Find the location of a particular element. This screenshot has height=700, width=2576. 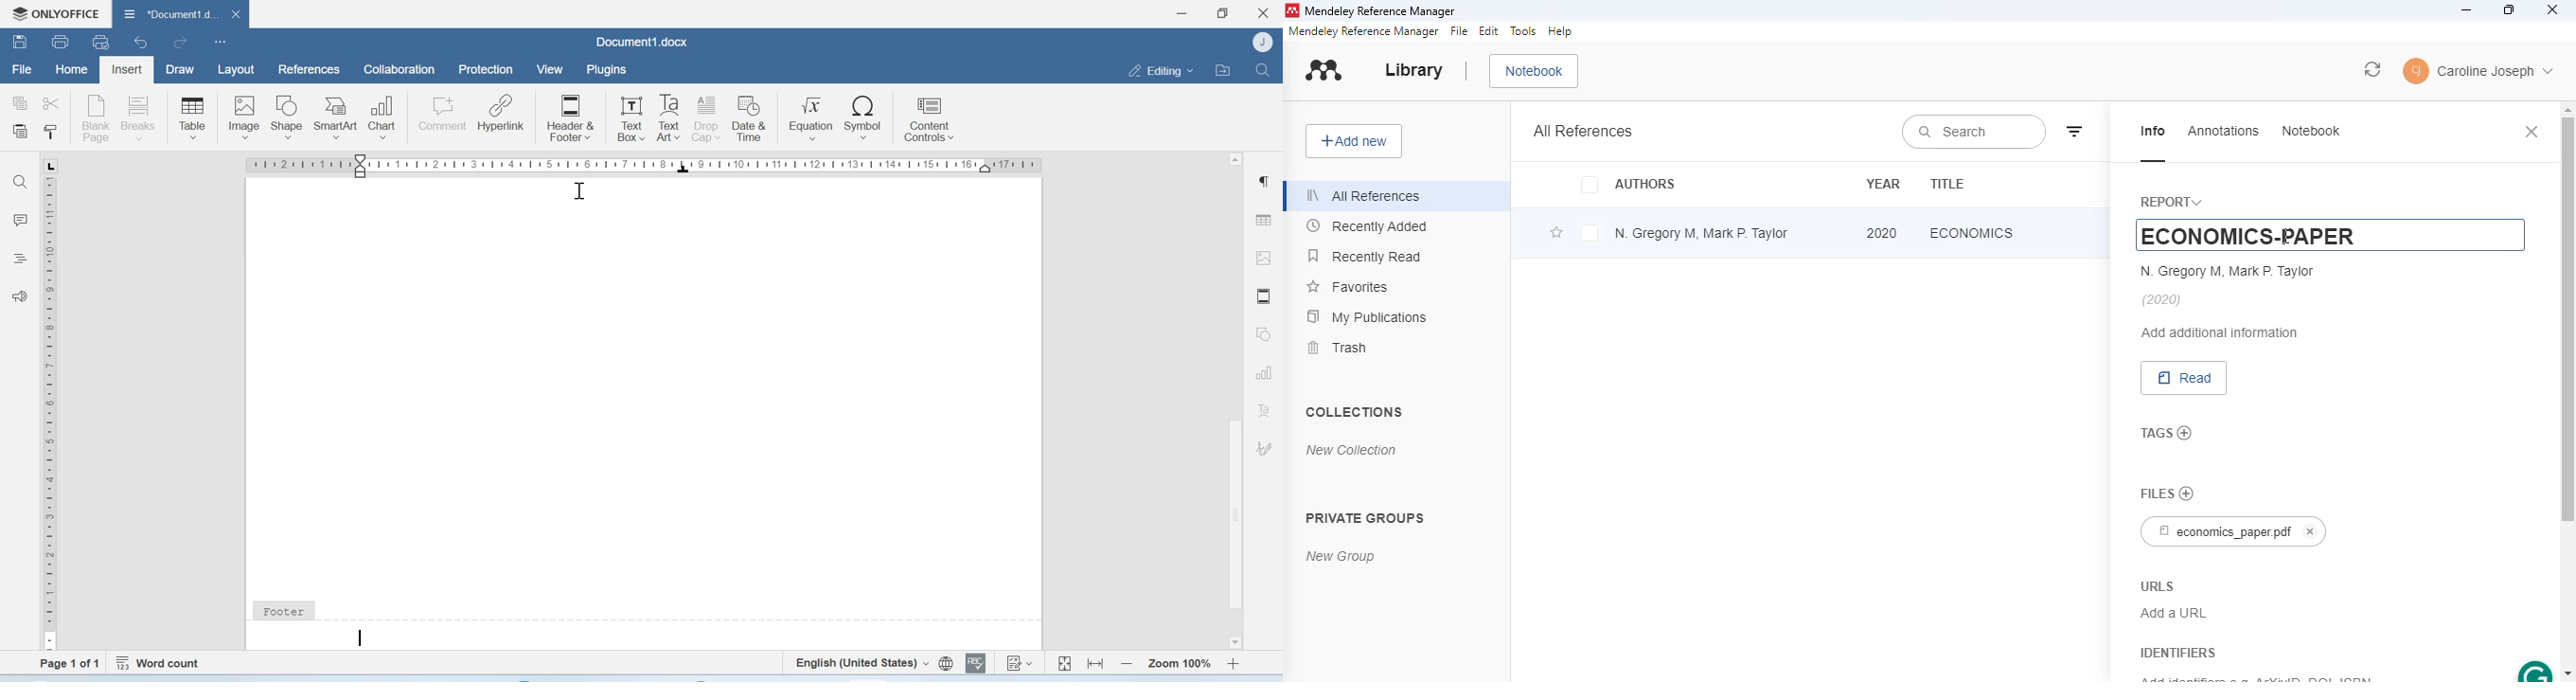

my publications is located at coordinates (1369, 317).